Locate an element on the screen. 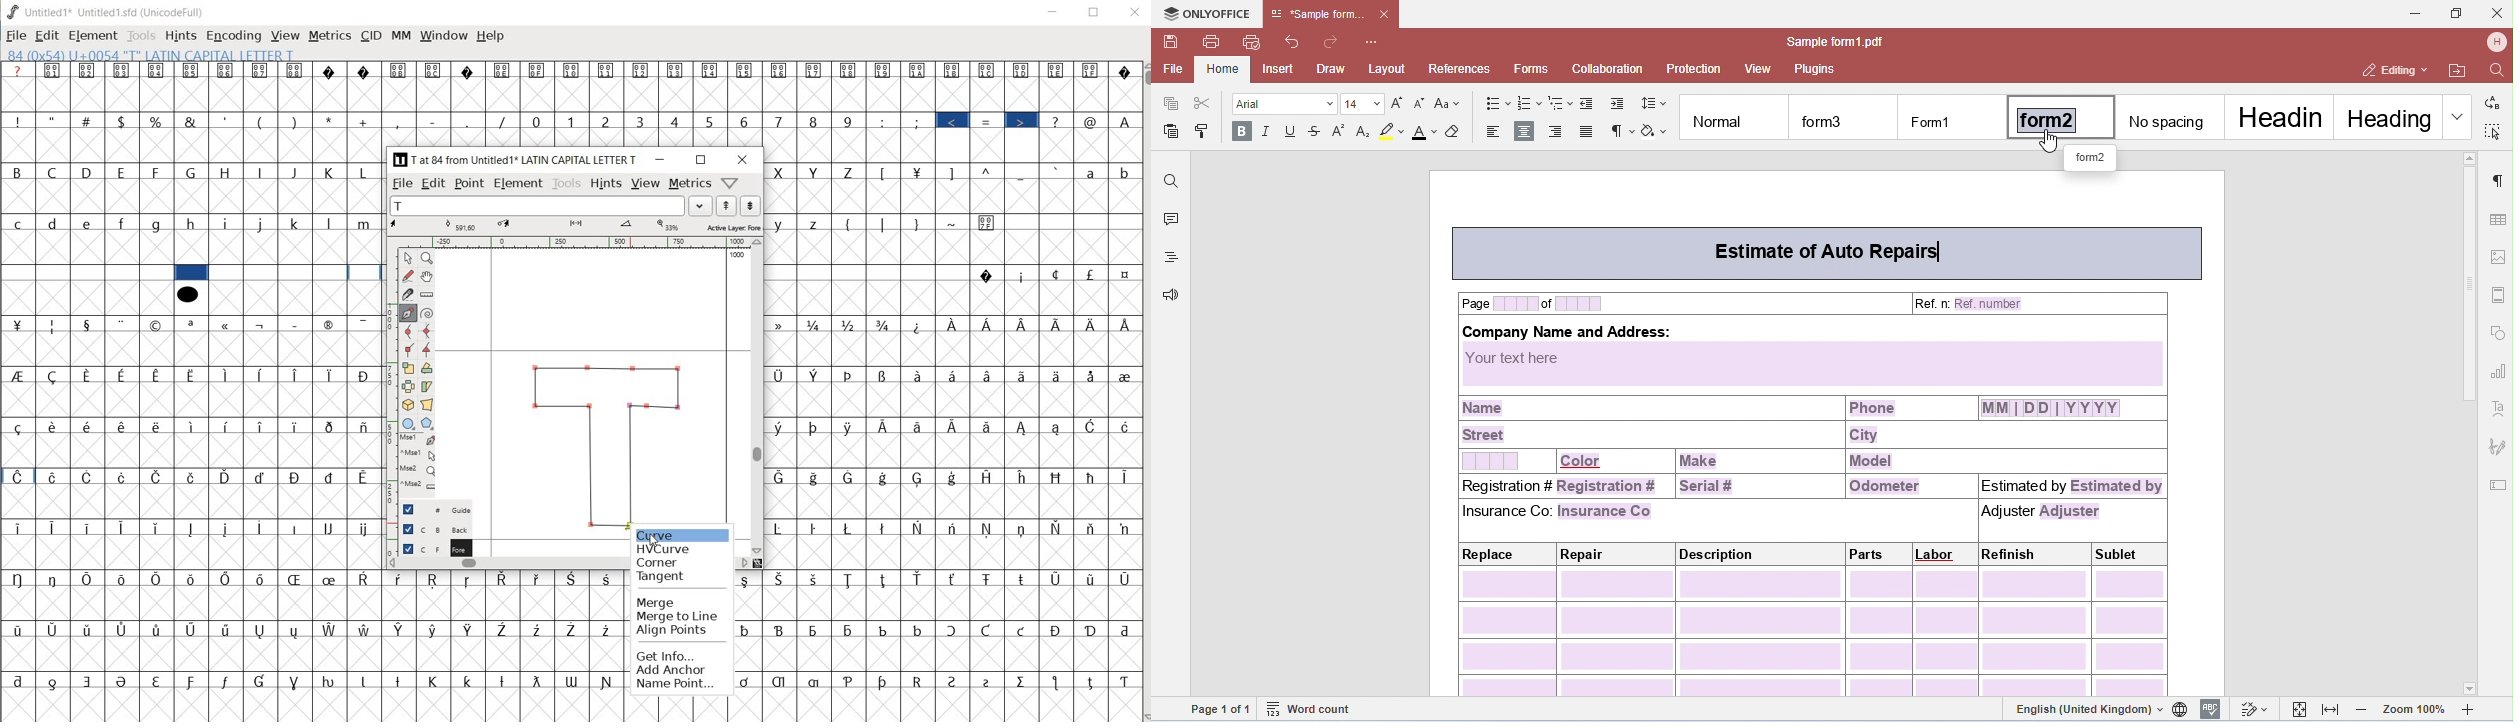 Image resolution: width=2520 pixels, height=728 pixels. Symbol is located at coordinates (226, 578).